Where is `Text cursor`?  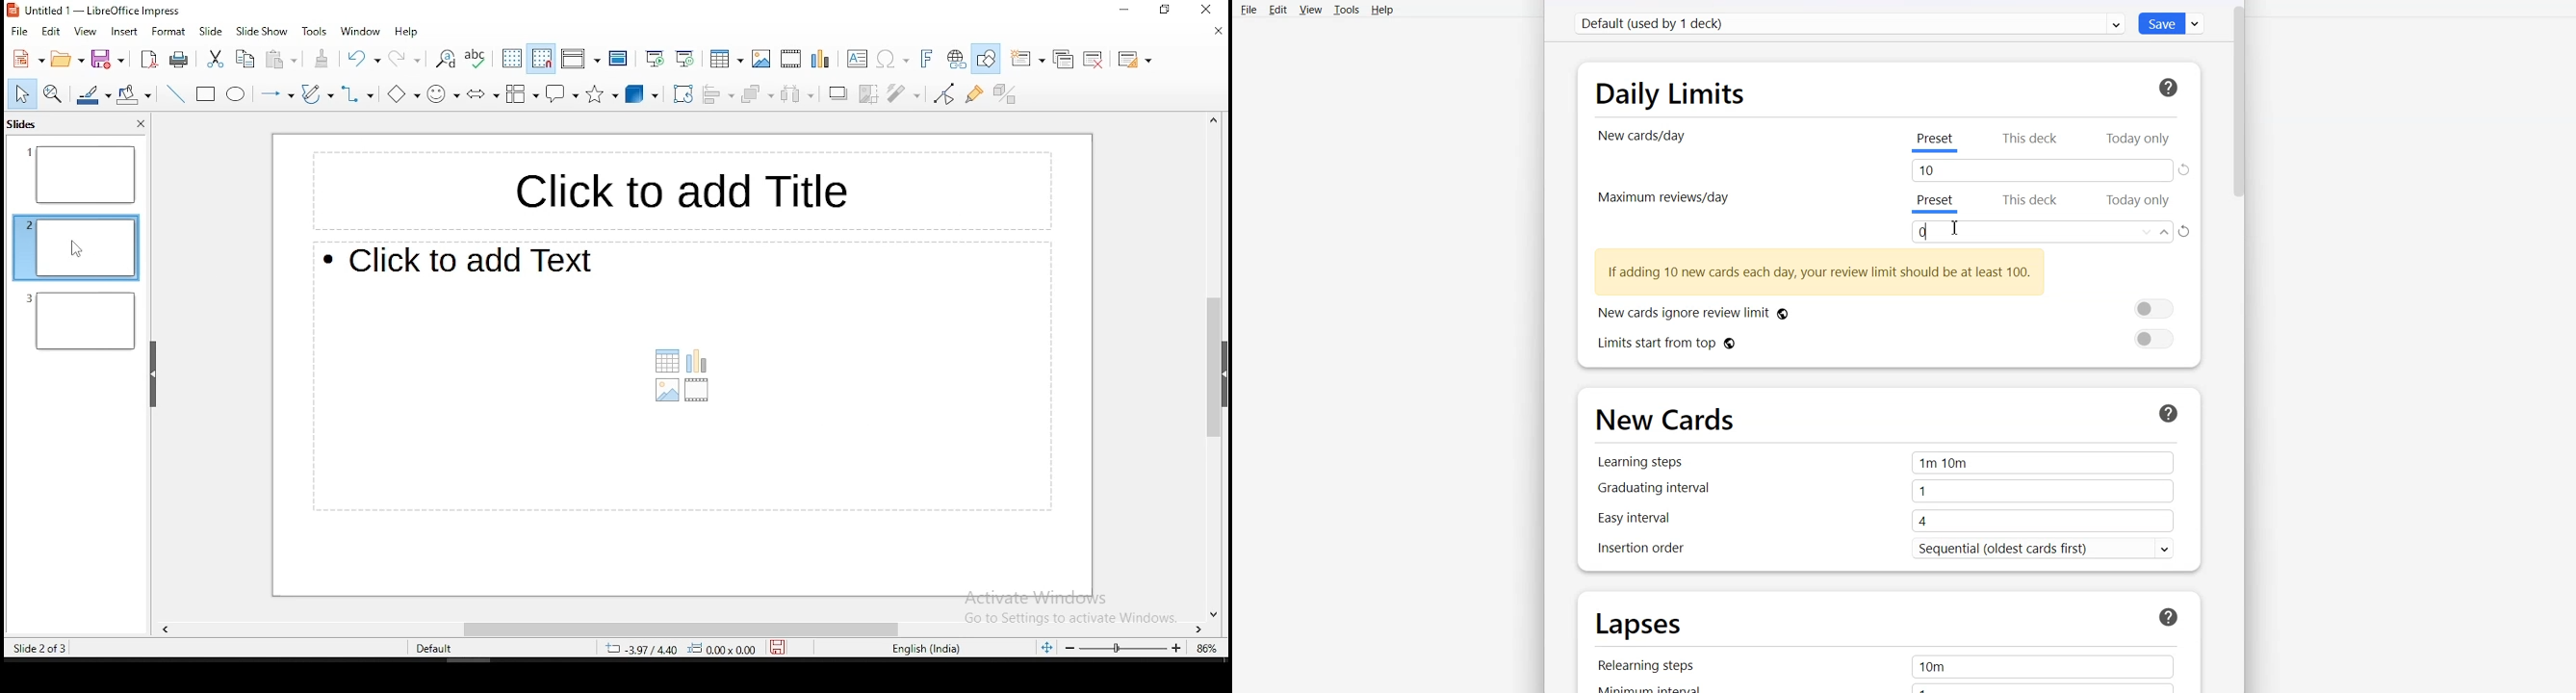
Text cursor is located at coordinates (1955, 228).